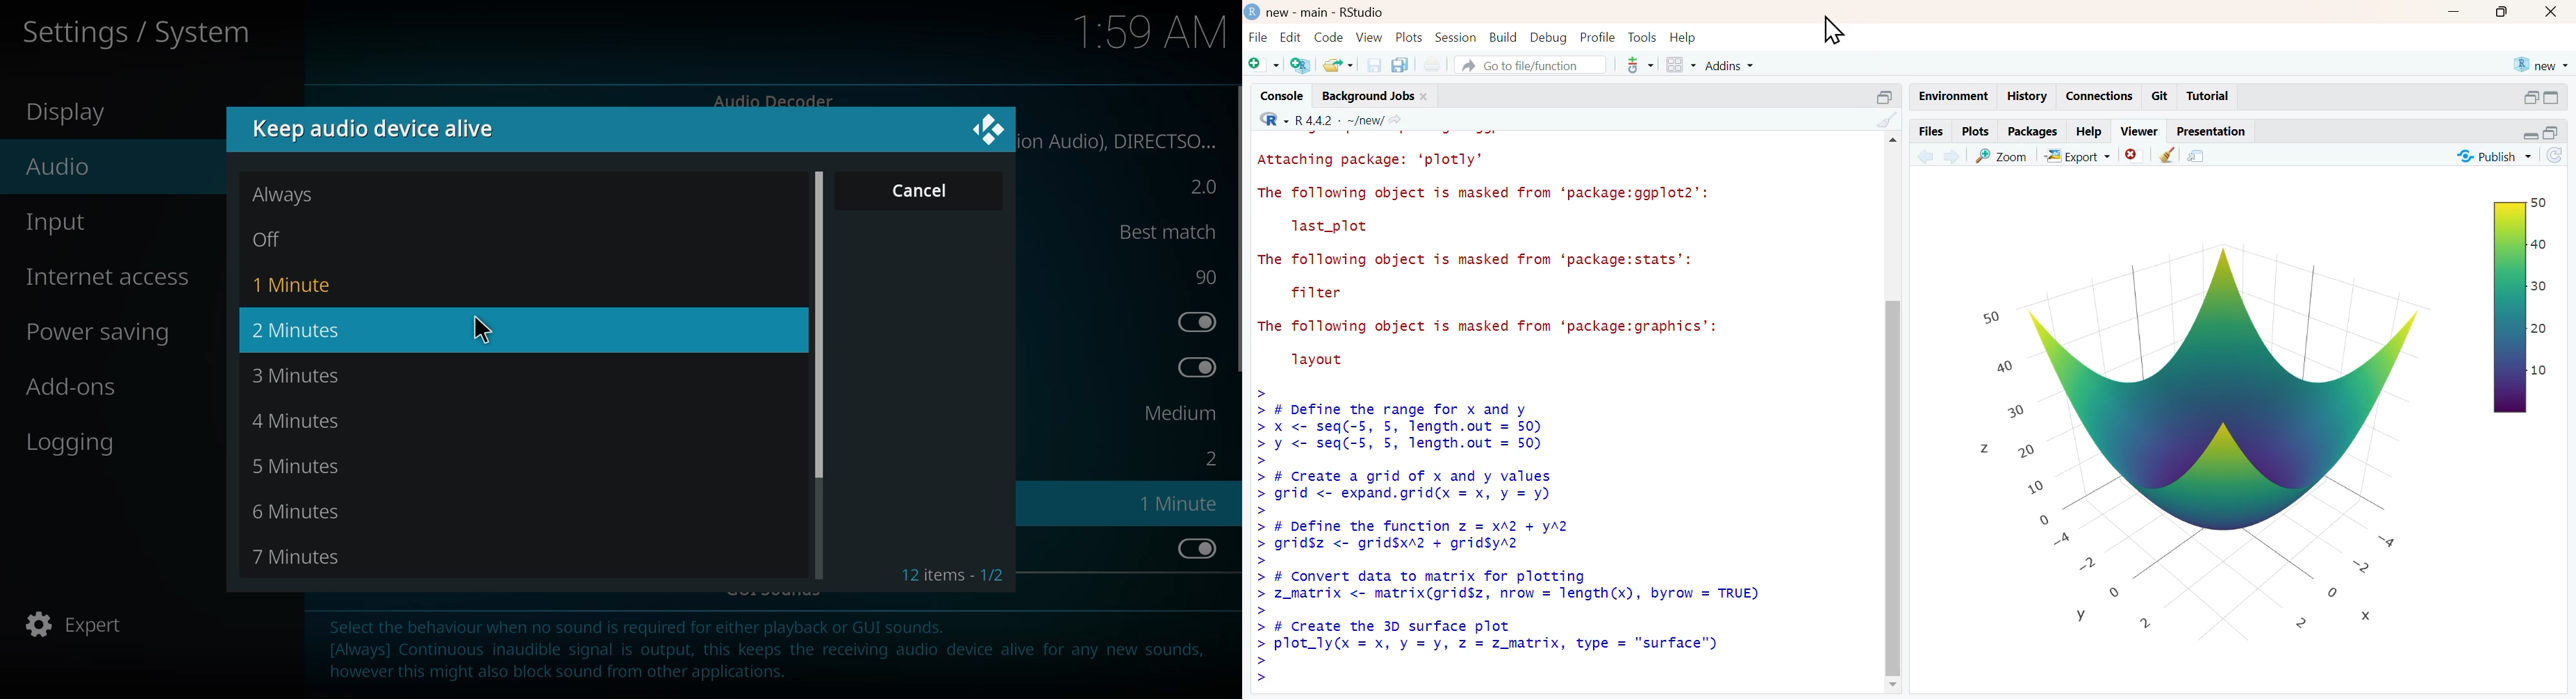 The height and width of the screenshot is (700, 2576). I want to click on 1 minute, so click(298, 284).